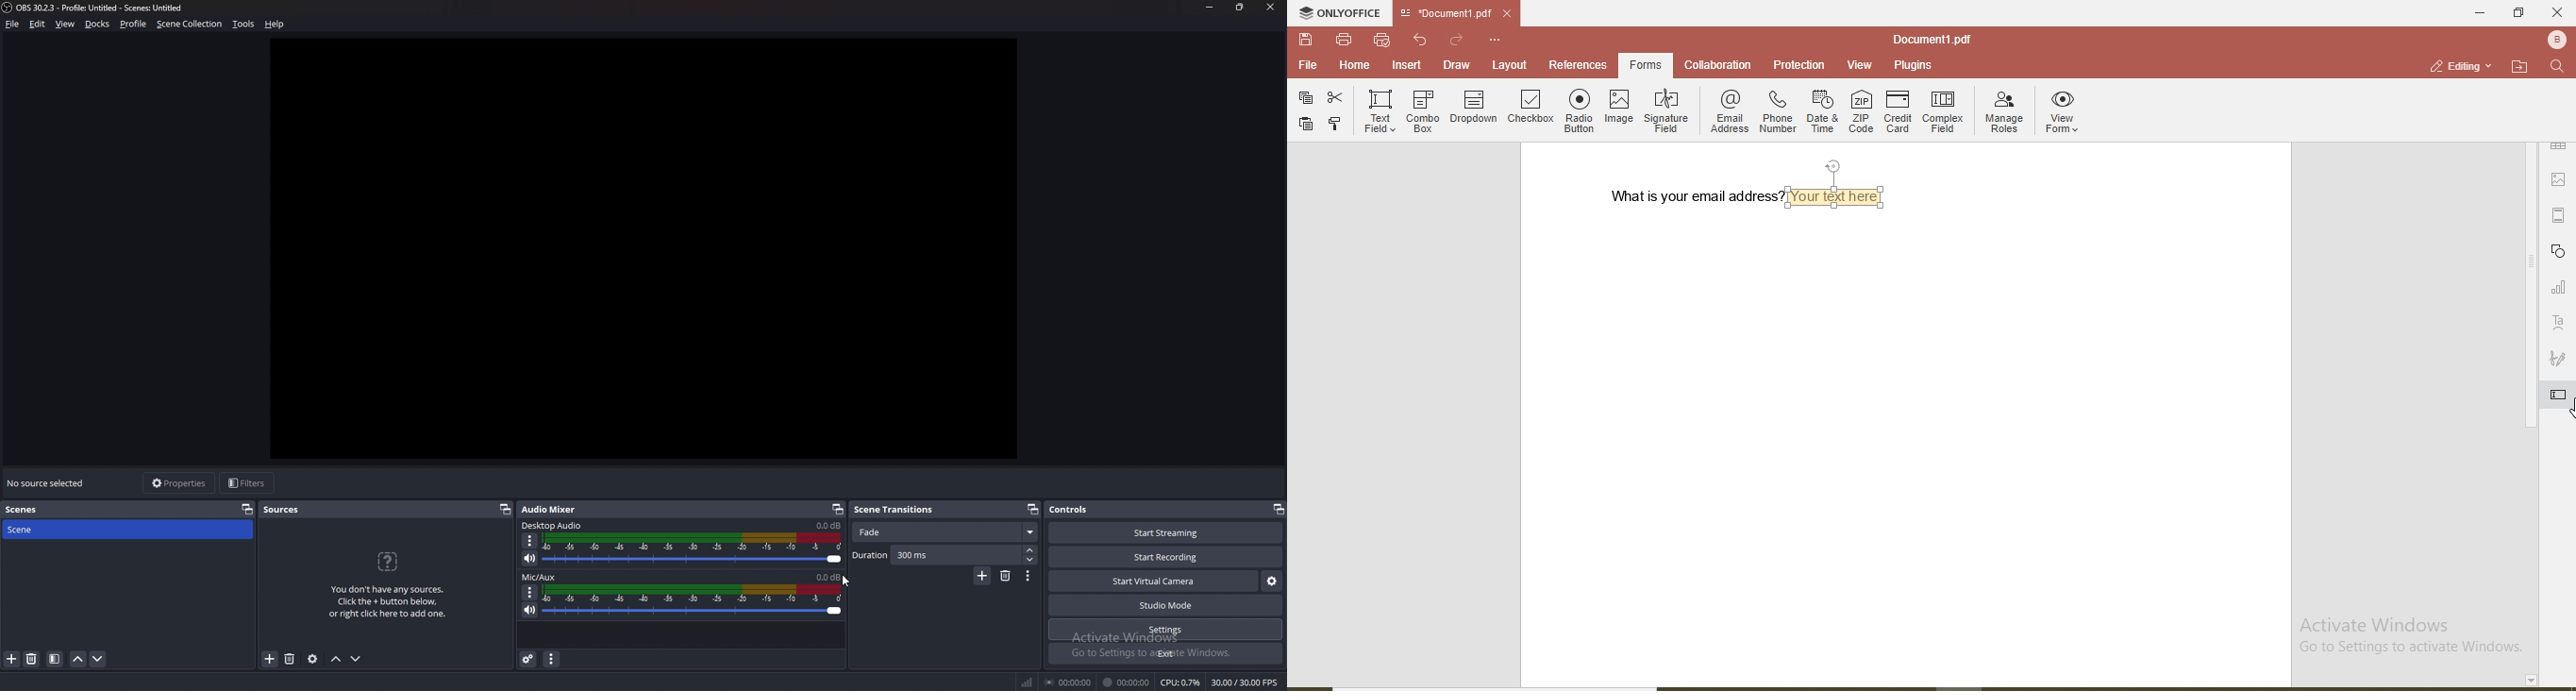  Describe the element at coordinates (248, 482) in the screenshot. I see `filters` at that location.